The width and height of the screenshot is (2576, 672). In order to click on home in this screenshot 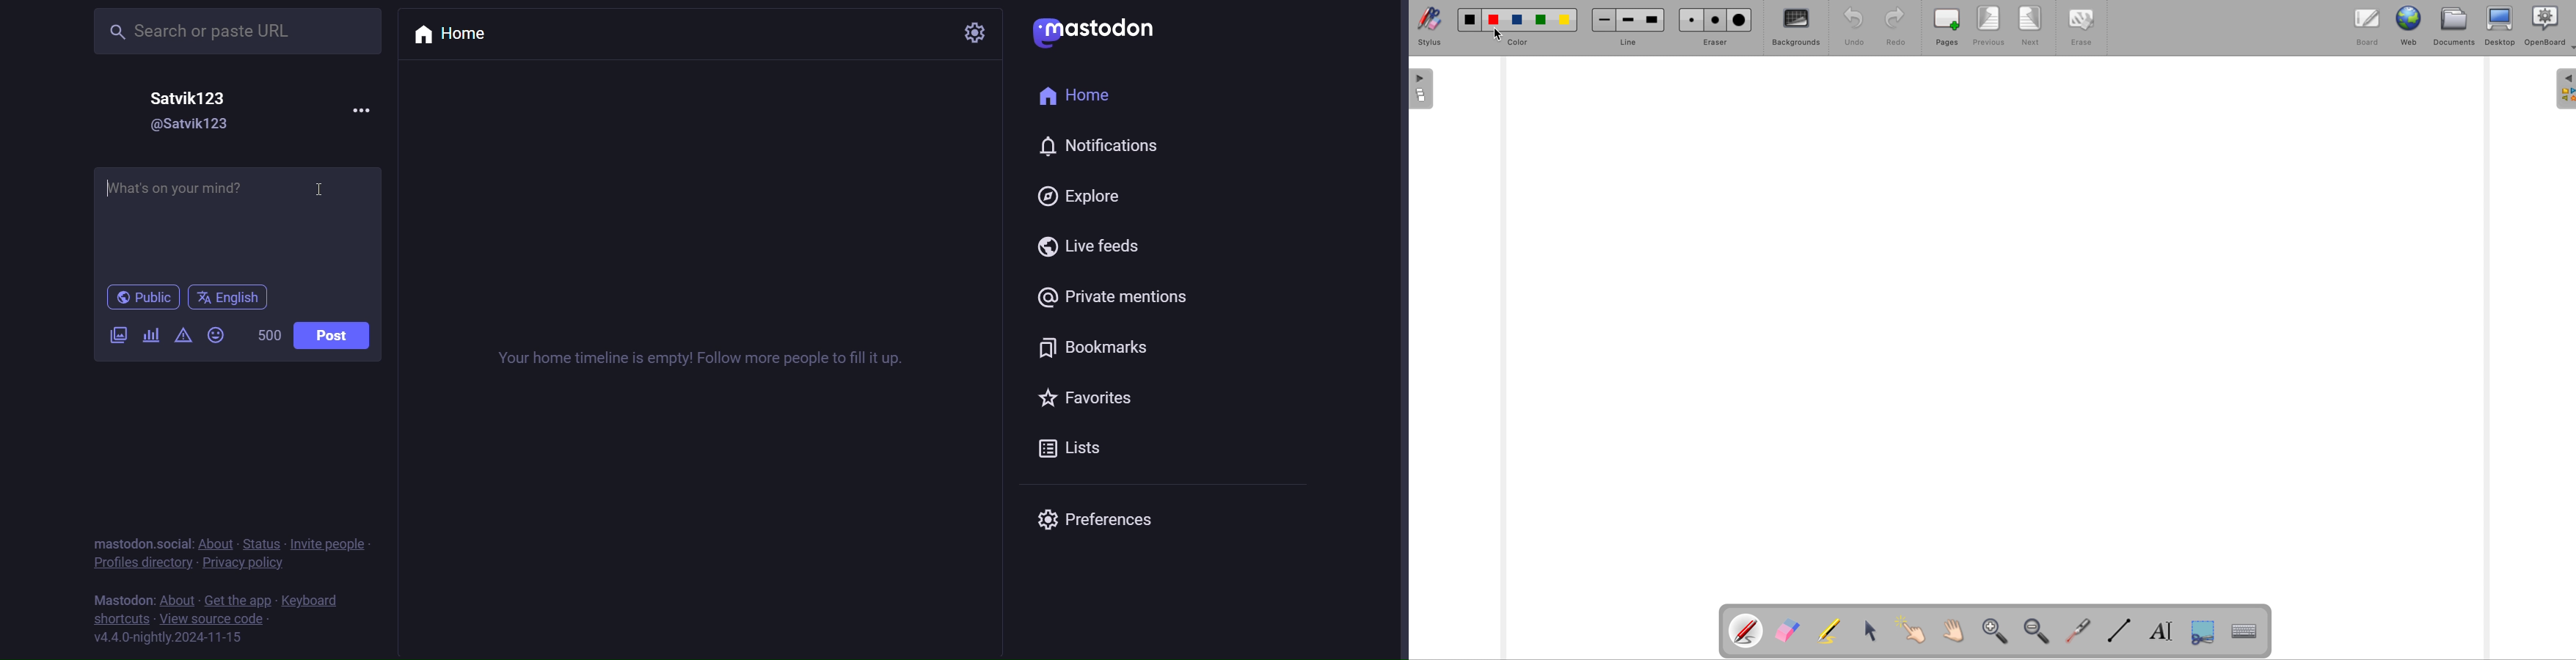, I will do `click(1082, 99)`.